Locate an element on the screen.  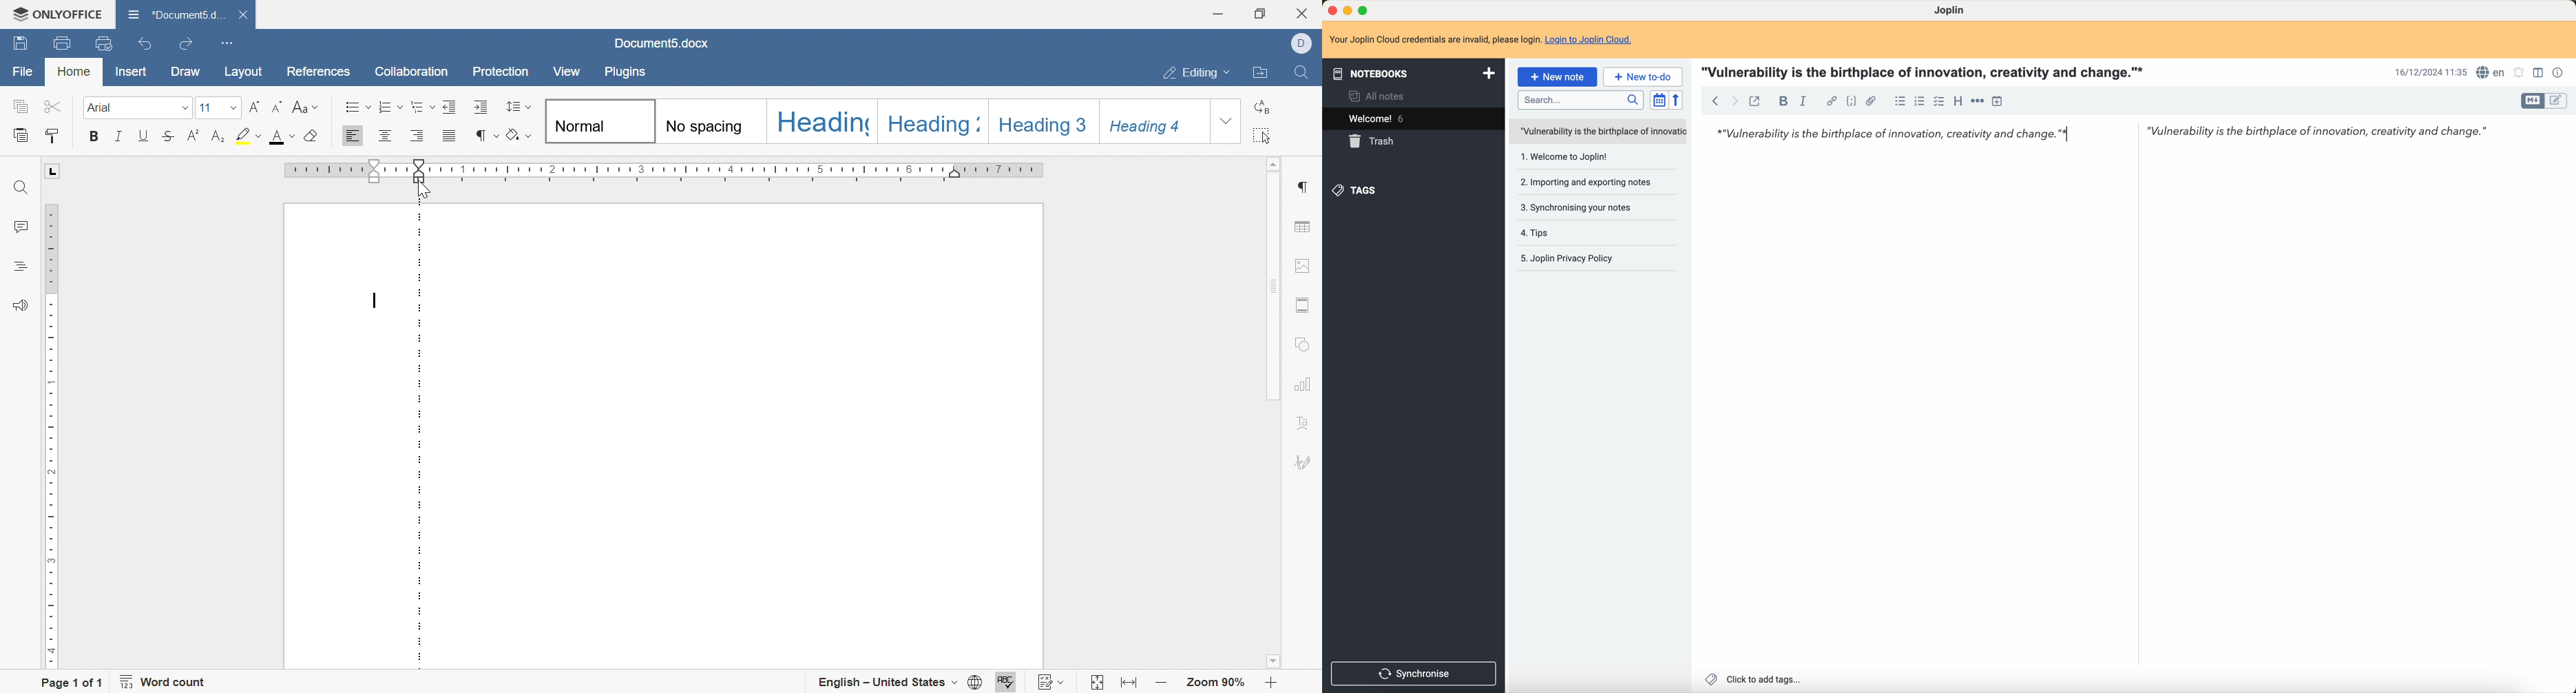
highlight is located at coordinates (249, 135).